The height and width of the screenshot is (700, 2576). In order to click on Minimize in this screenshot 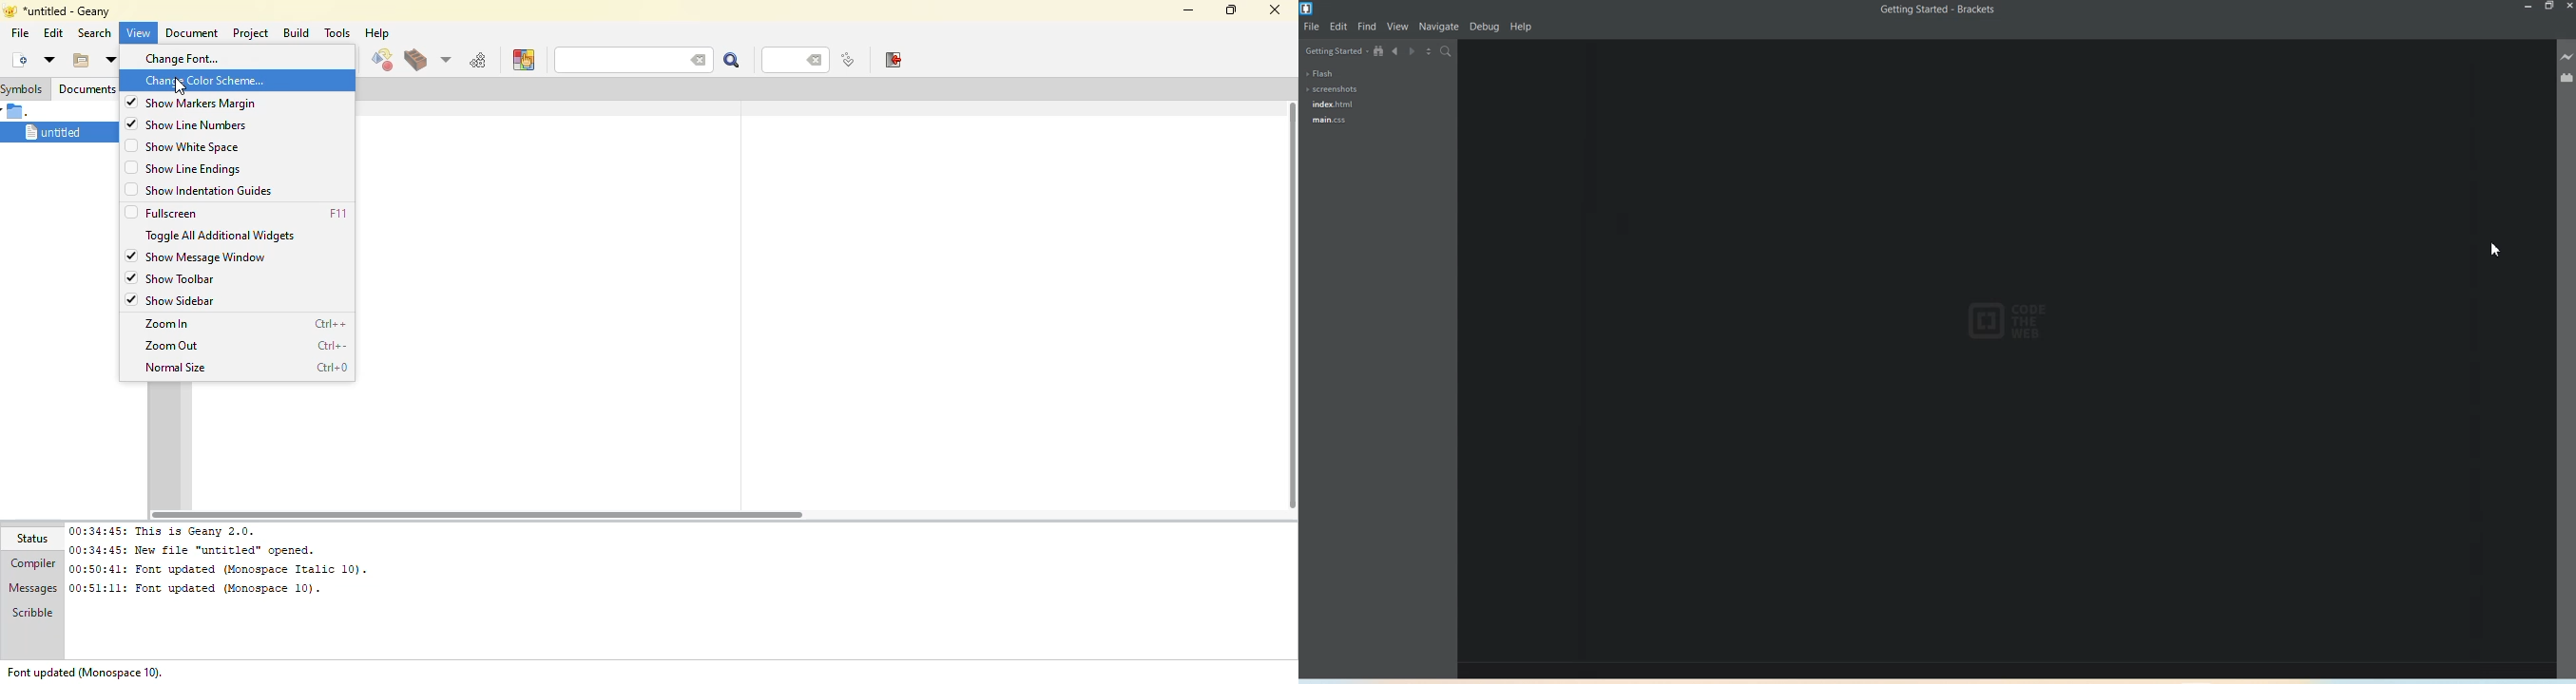, I will do `click(2529, 7)`.